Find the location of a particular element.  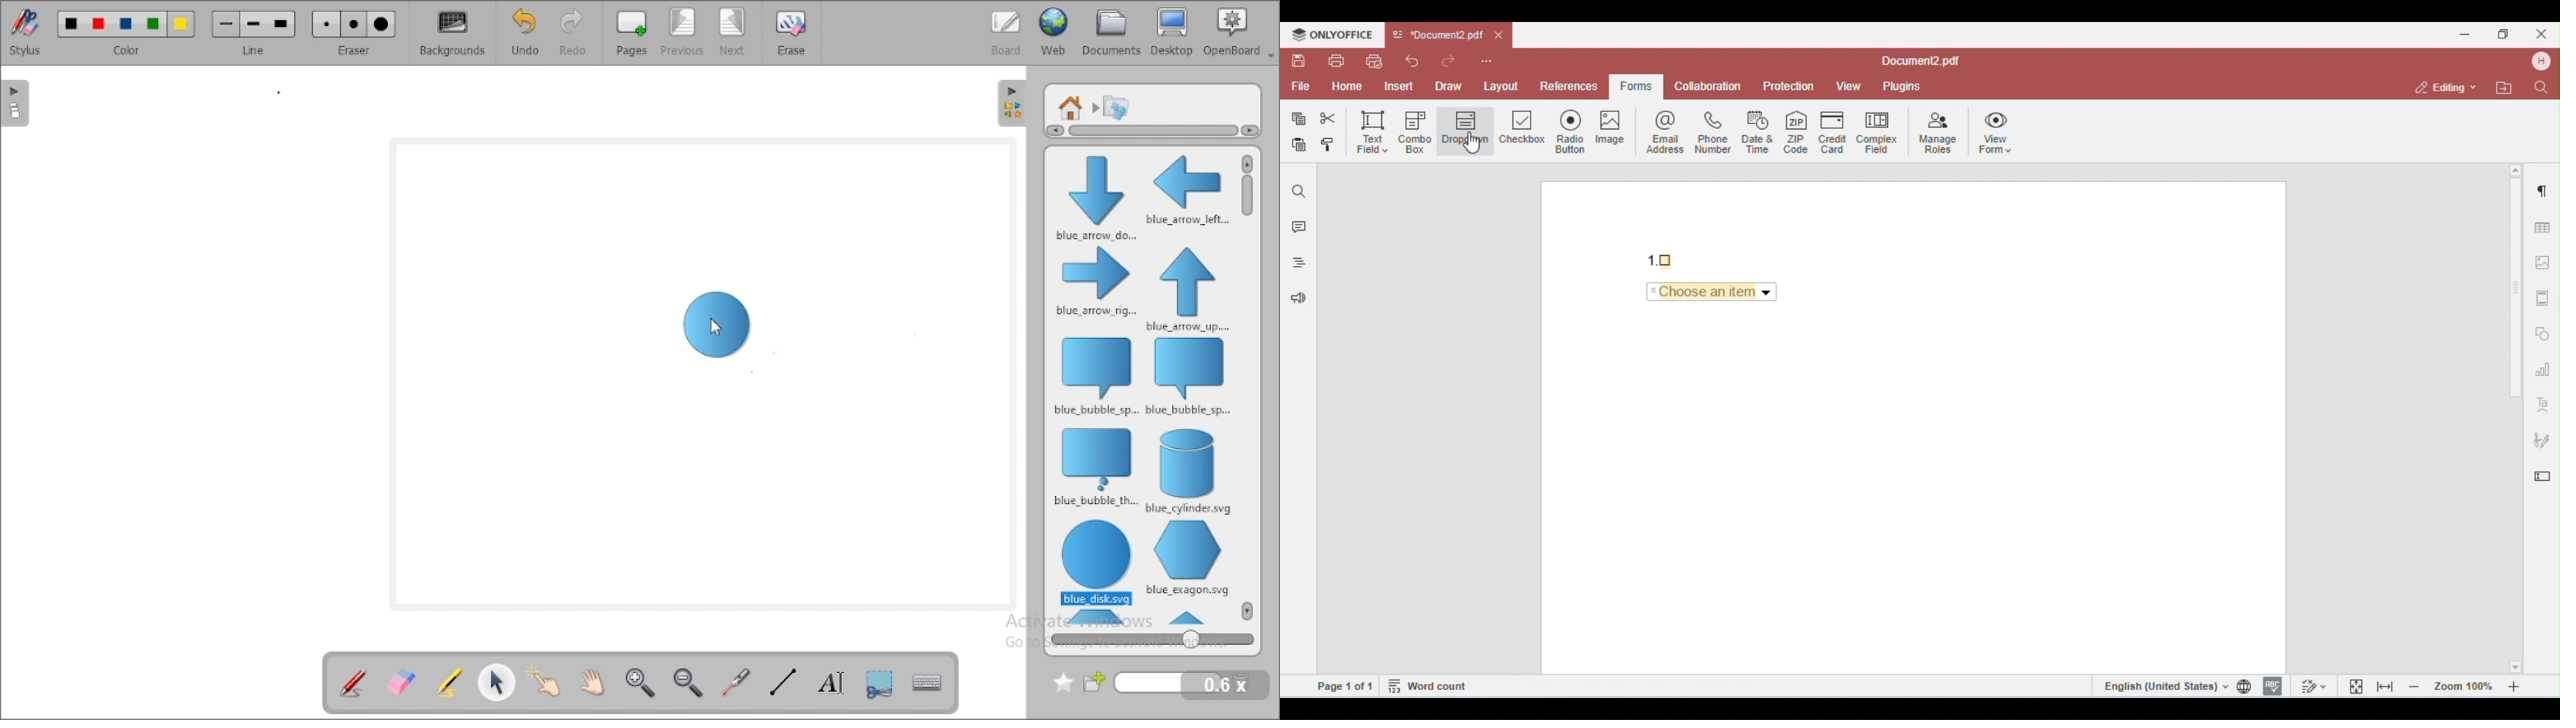

blue disk/circle is located at coordinates (1095, 563).